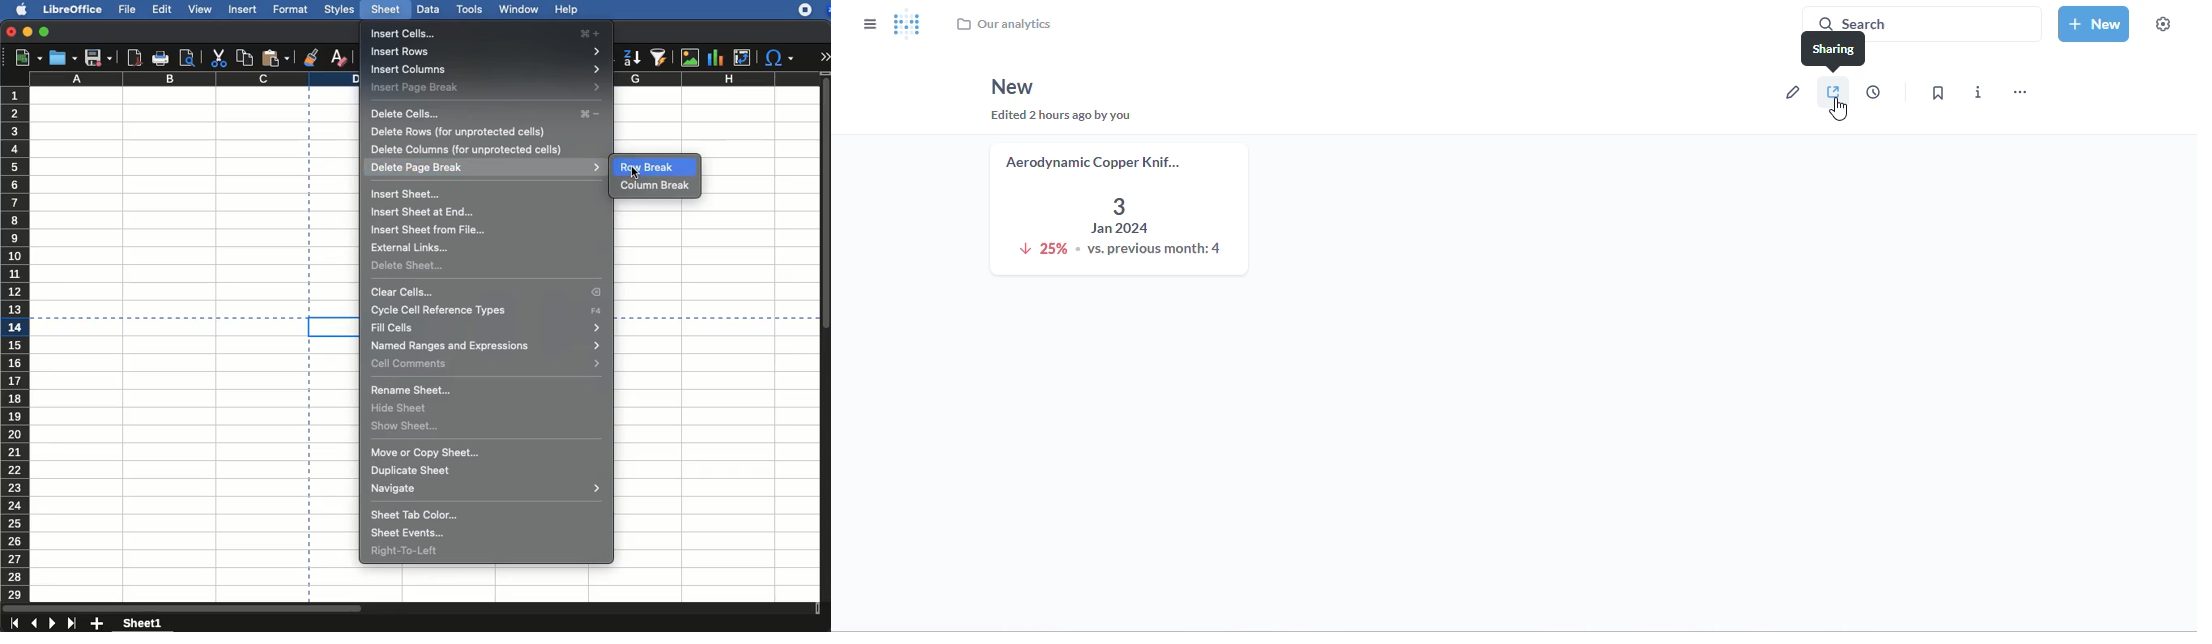  I want to click on clone formatting, so click(312, 57).